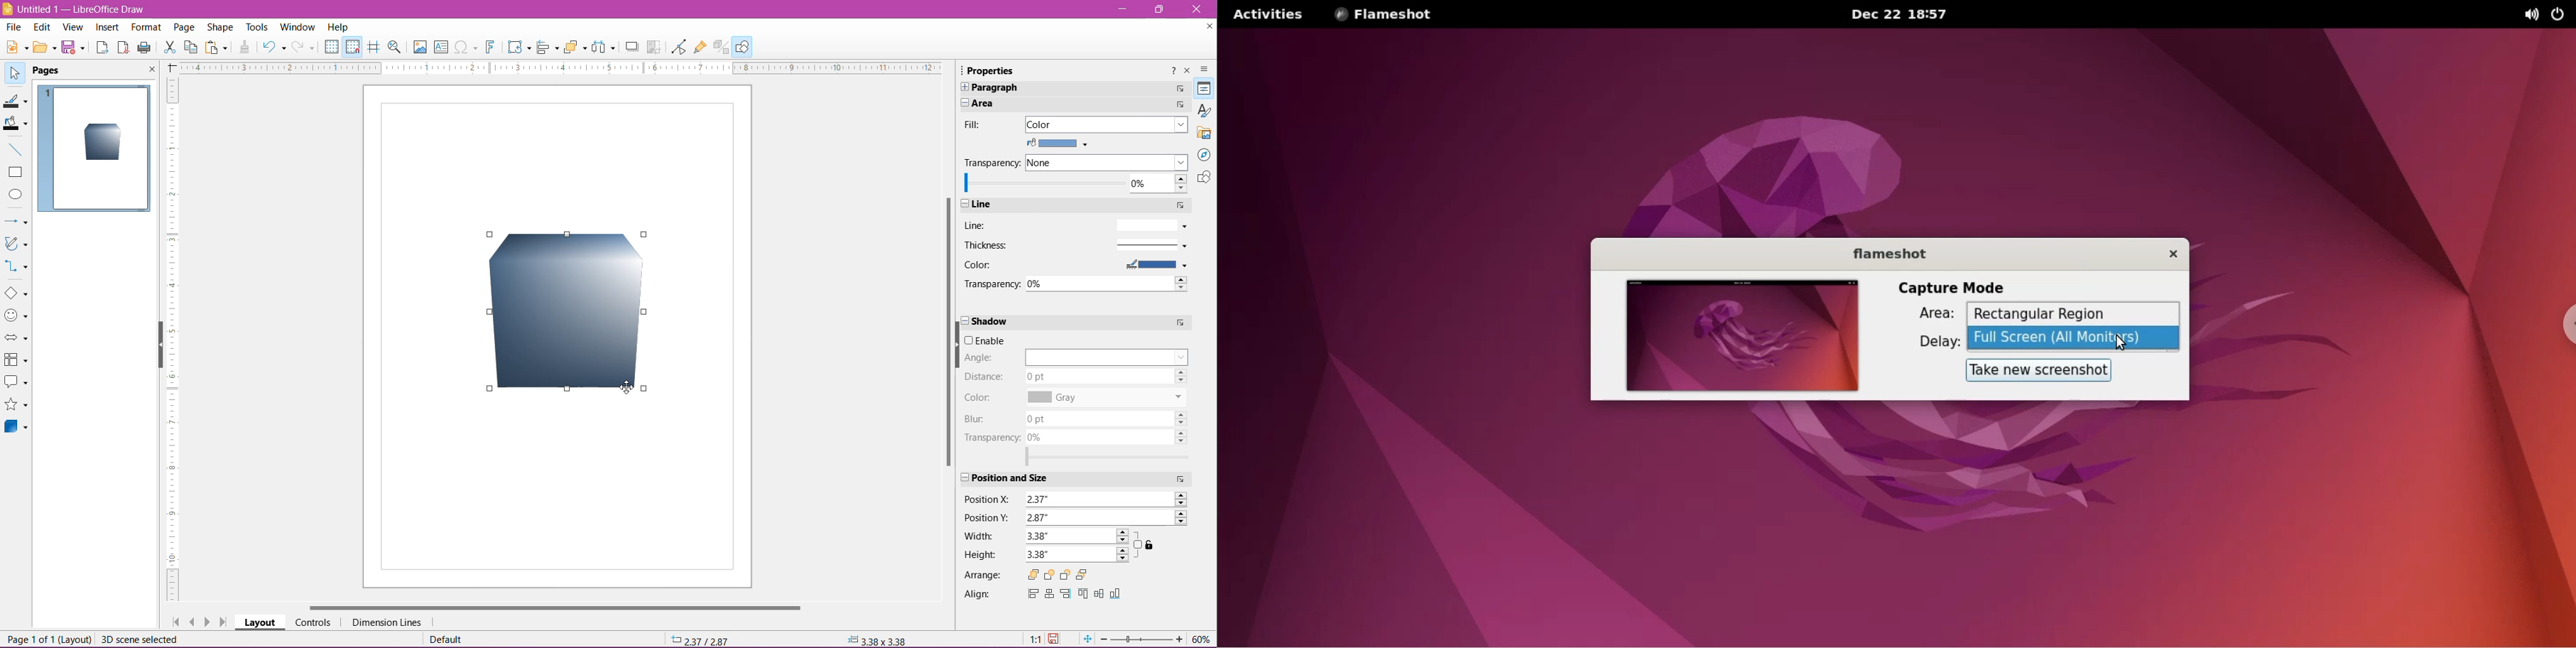 Image resolution: width=2576 pixels, height=672 pixels. I want to click on Specify 0% for fully opaque through 1005 for fully transparent, so click(1075, 183).